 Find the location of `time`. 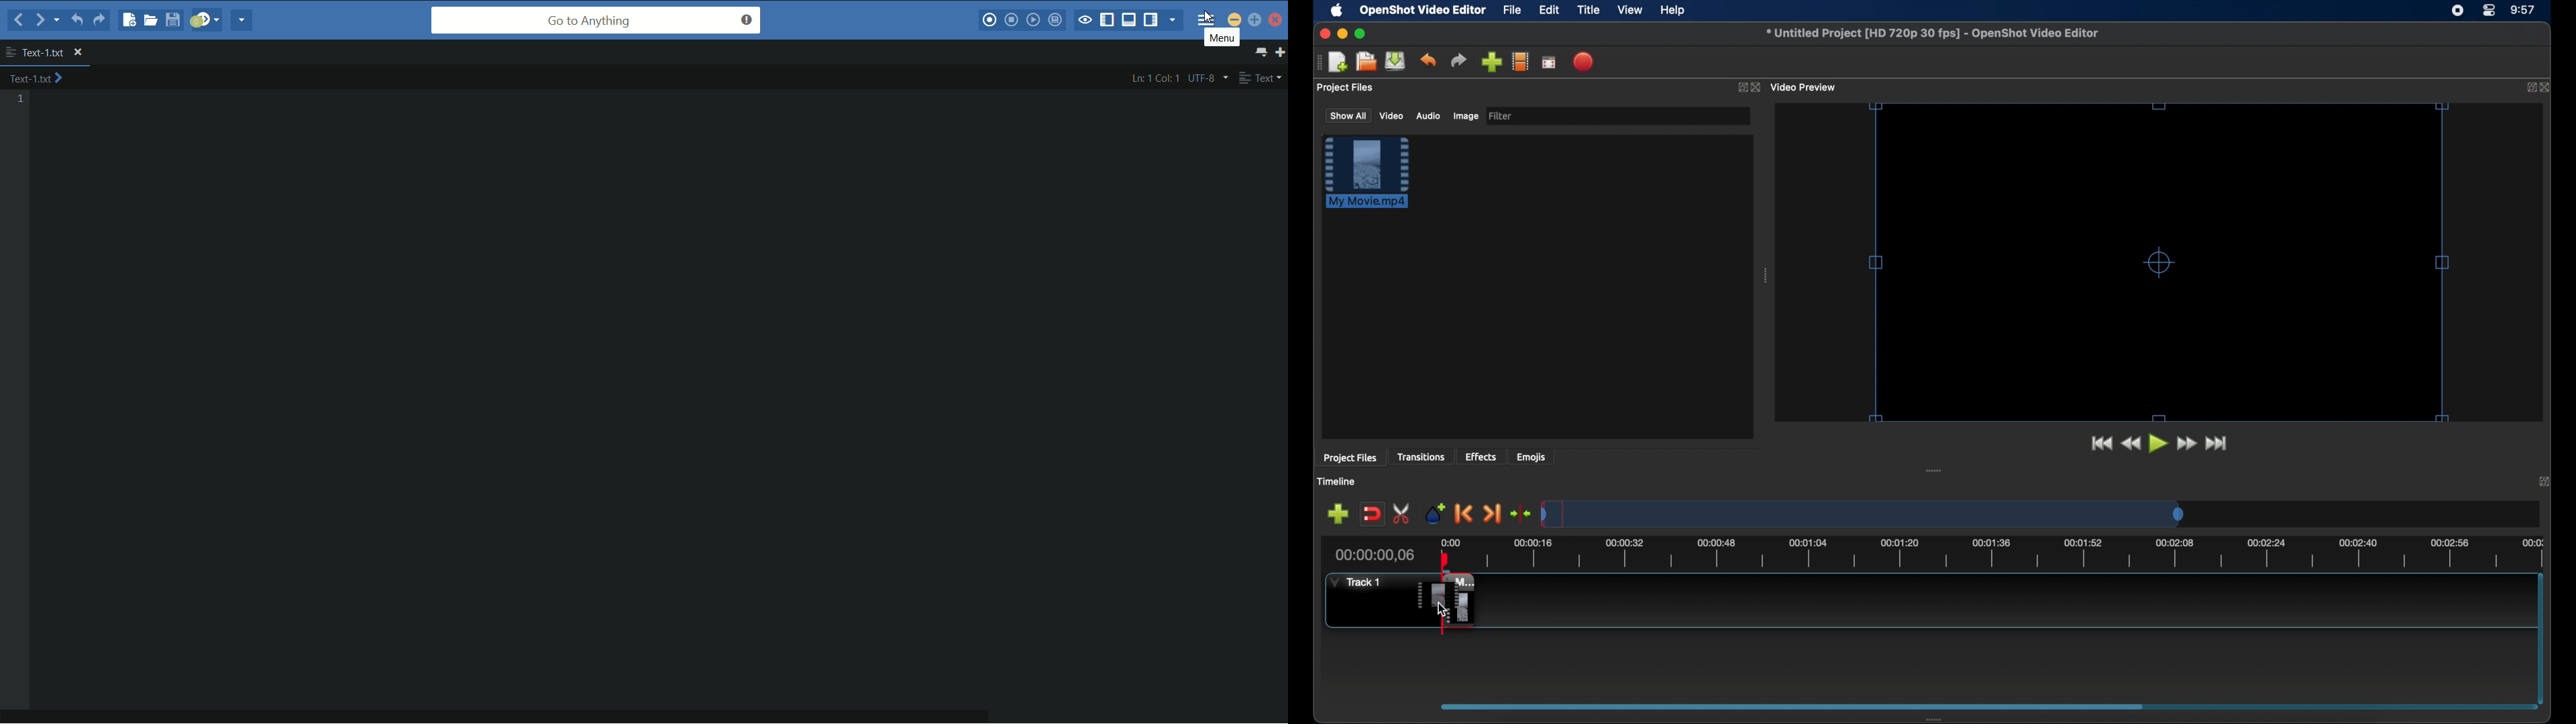

time is located at coordinates (2524, 11).